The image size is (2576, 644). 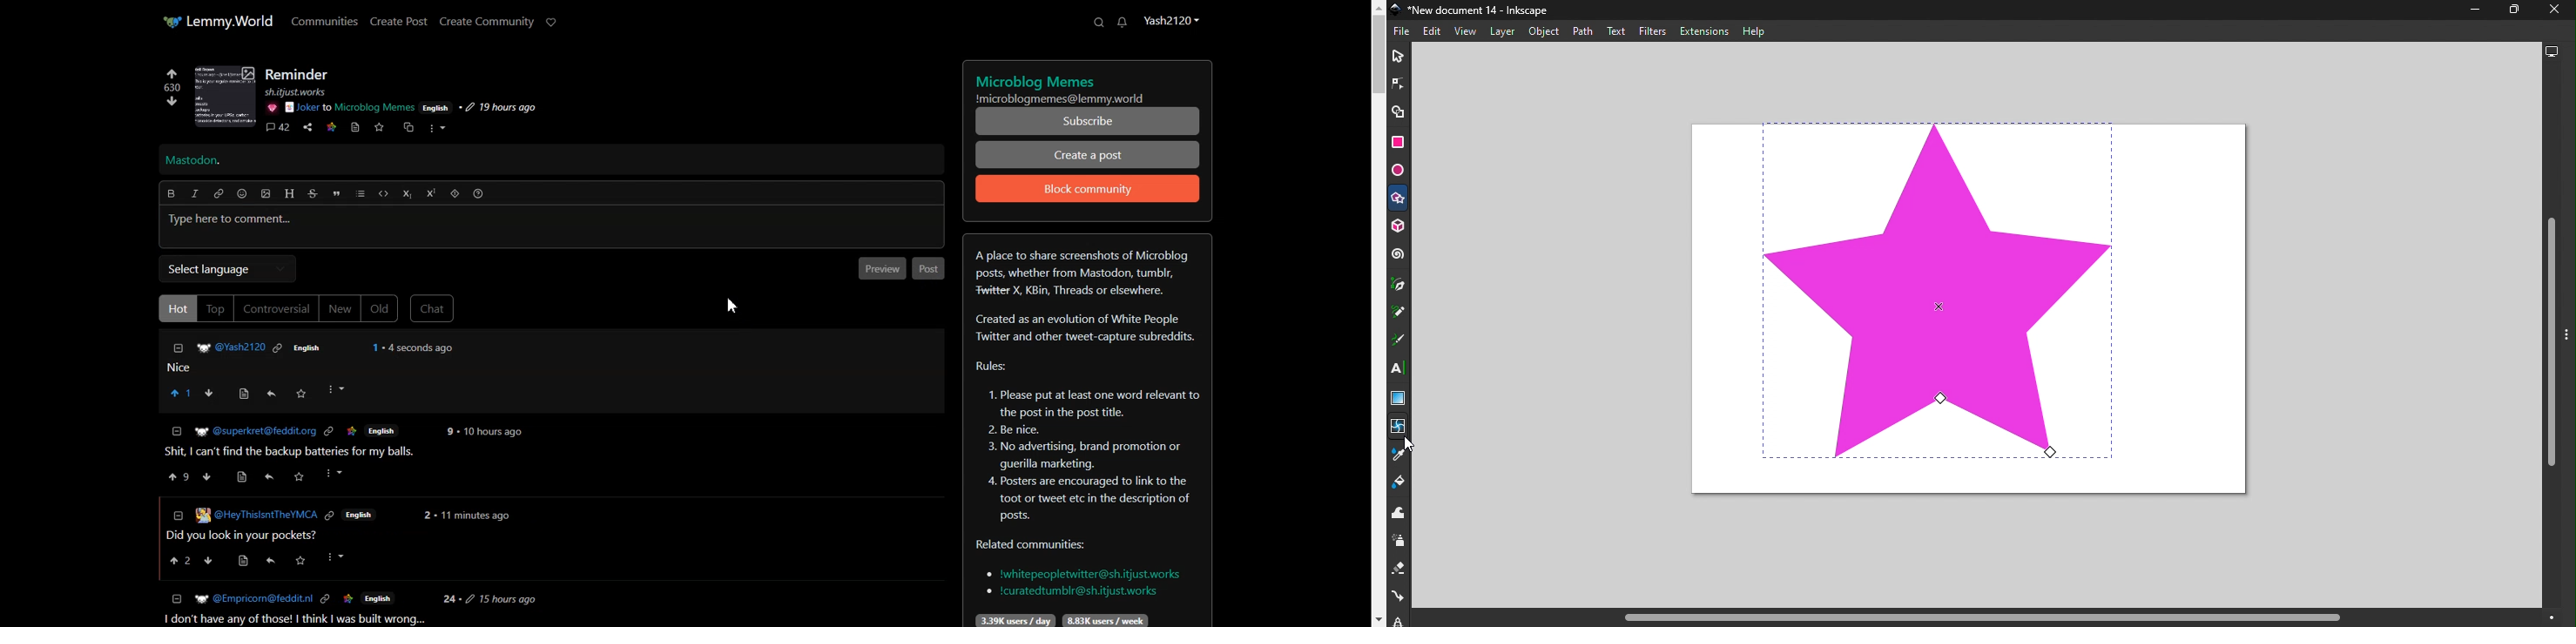 I want to click on , so click(x=347, y=599).